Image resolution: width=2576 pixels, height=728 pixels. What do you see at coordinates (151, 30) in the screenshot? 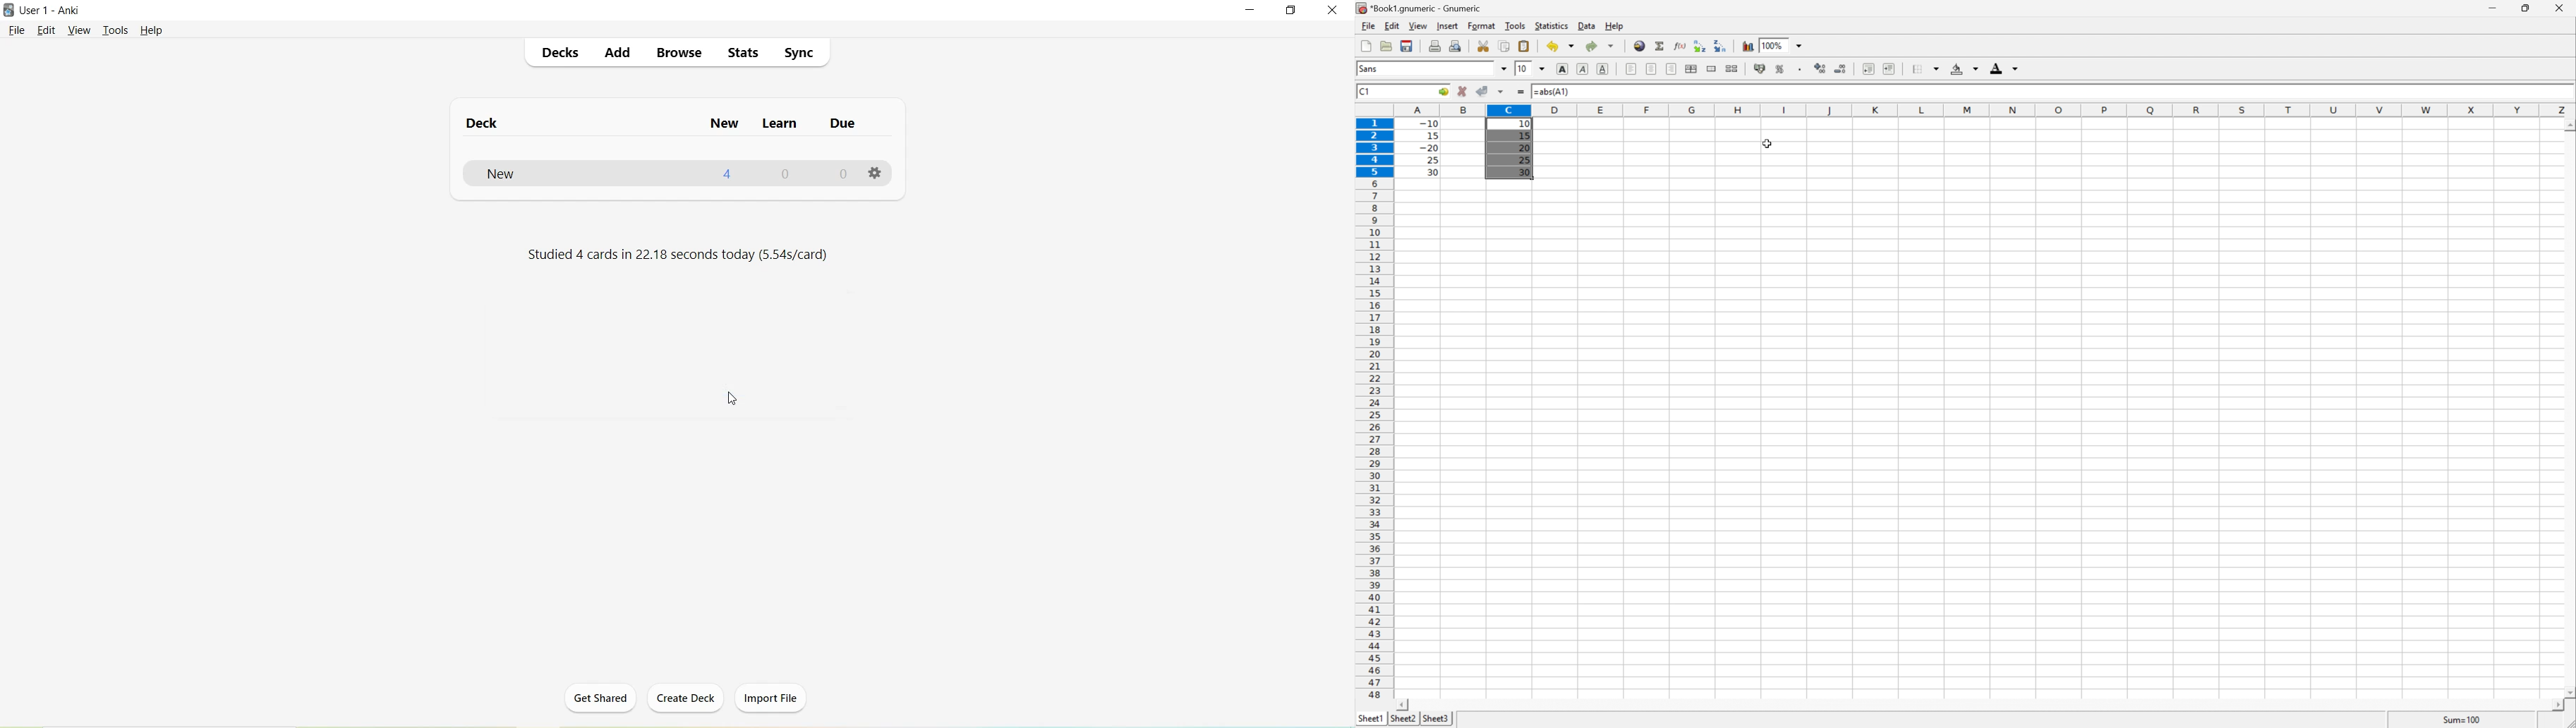
I see `Help` at bounding box center [151, 30].